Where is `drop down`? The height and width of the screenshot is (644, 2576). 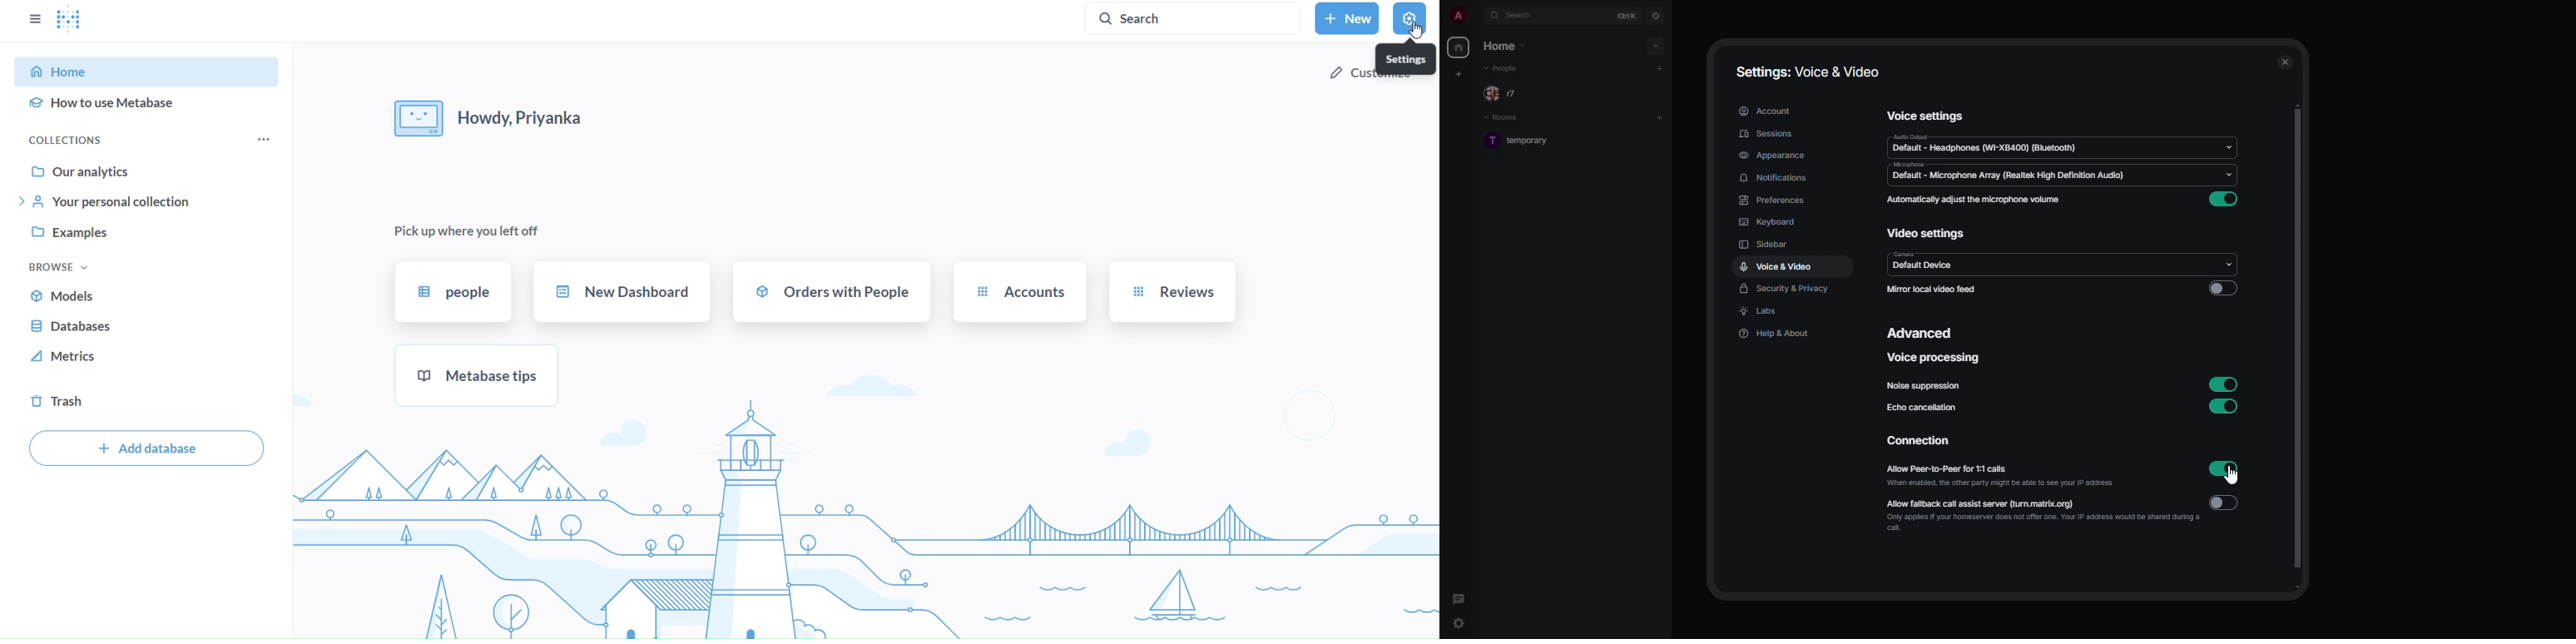 drop down is located at coordinates (2232, 177).